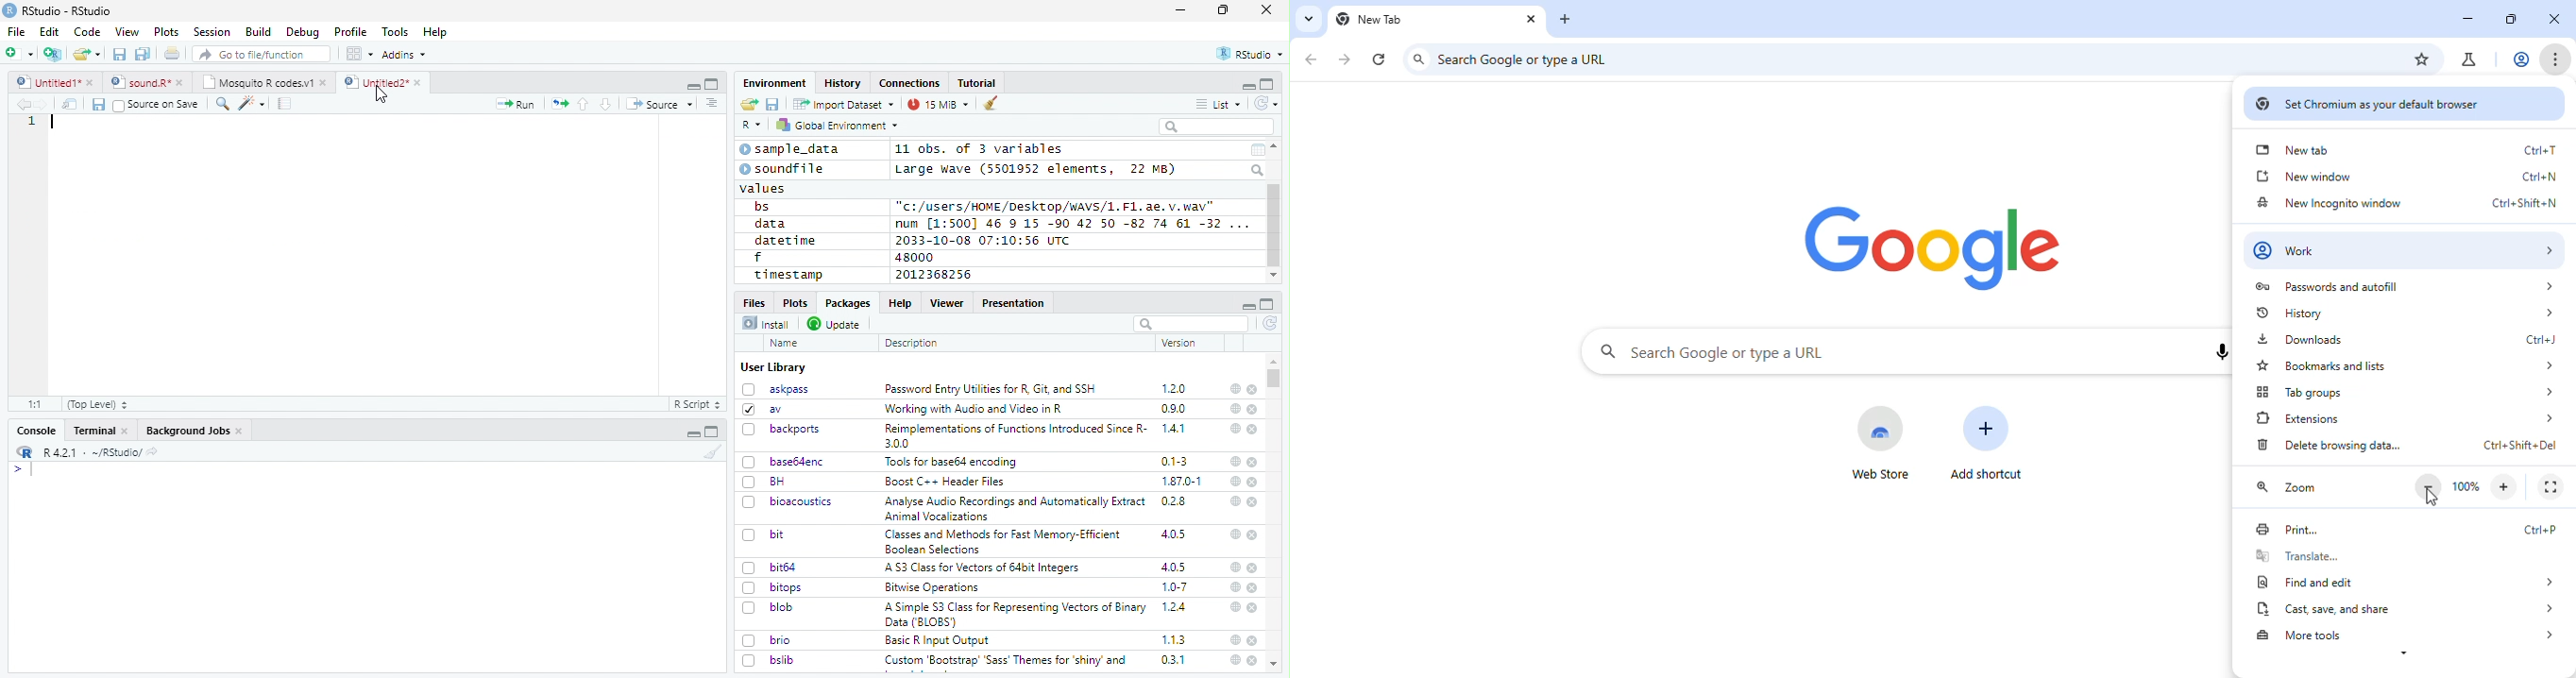 The width and height of the screenshot is (2576, 700). I want to click on Viewer, so click(947, 302).